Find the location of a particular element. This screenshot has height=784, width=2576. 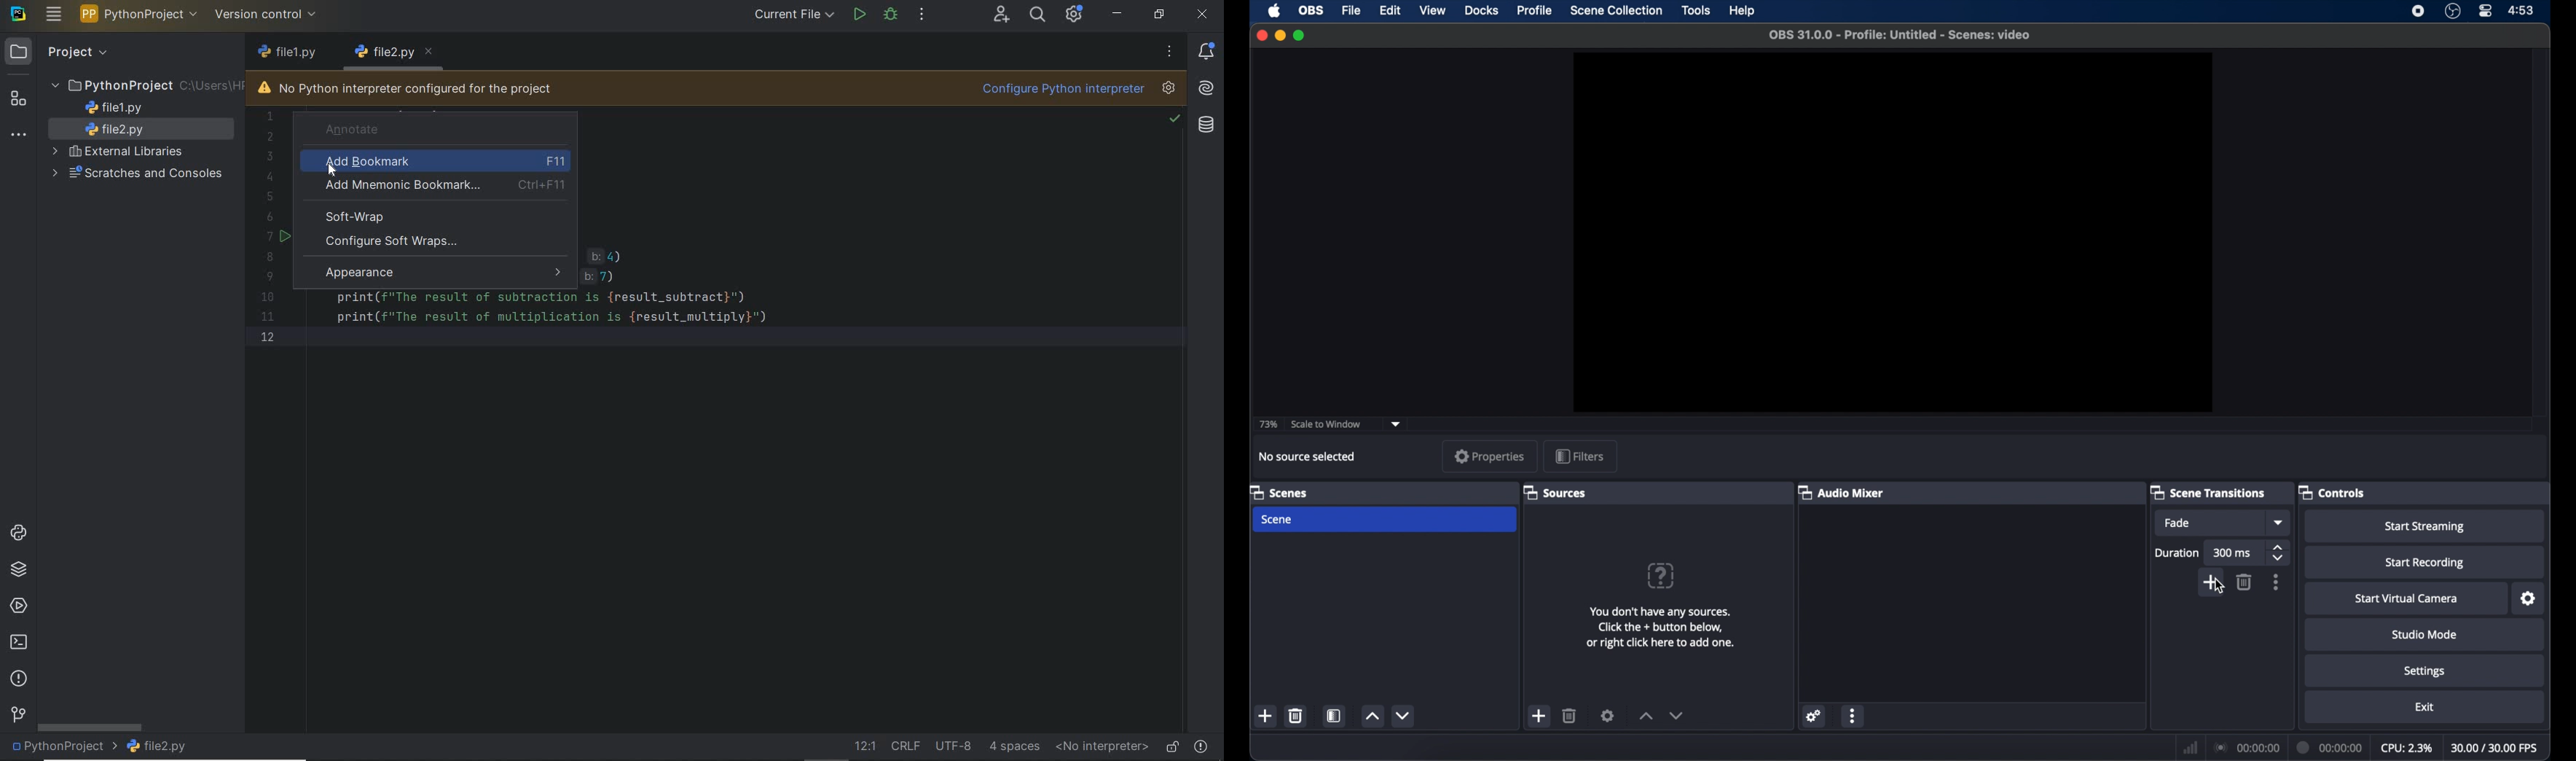

add mnemonic bookmark is located at coordinates (447, 187).